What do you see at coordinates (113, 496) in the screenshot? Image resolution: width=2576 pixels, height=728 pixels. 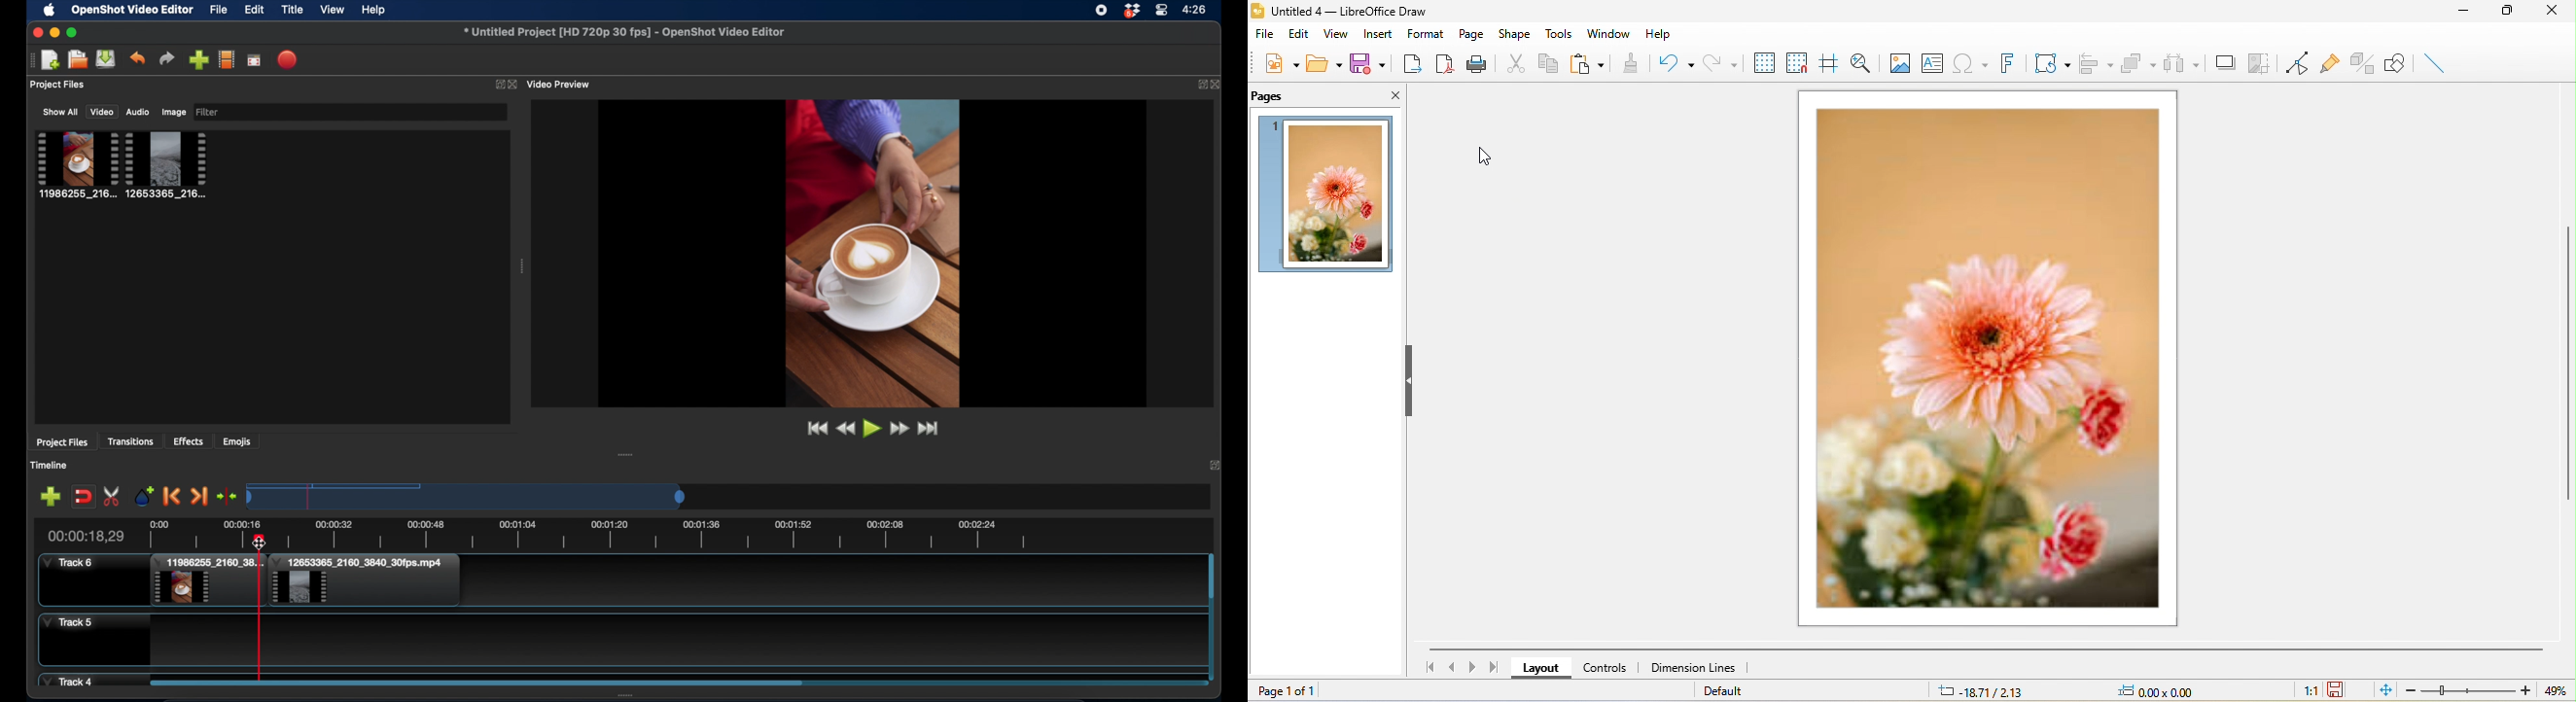 I see `enable razor` at bounding box center [113, 496].